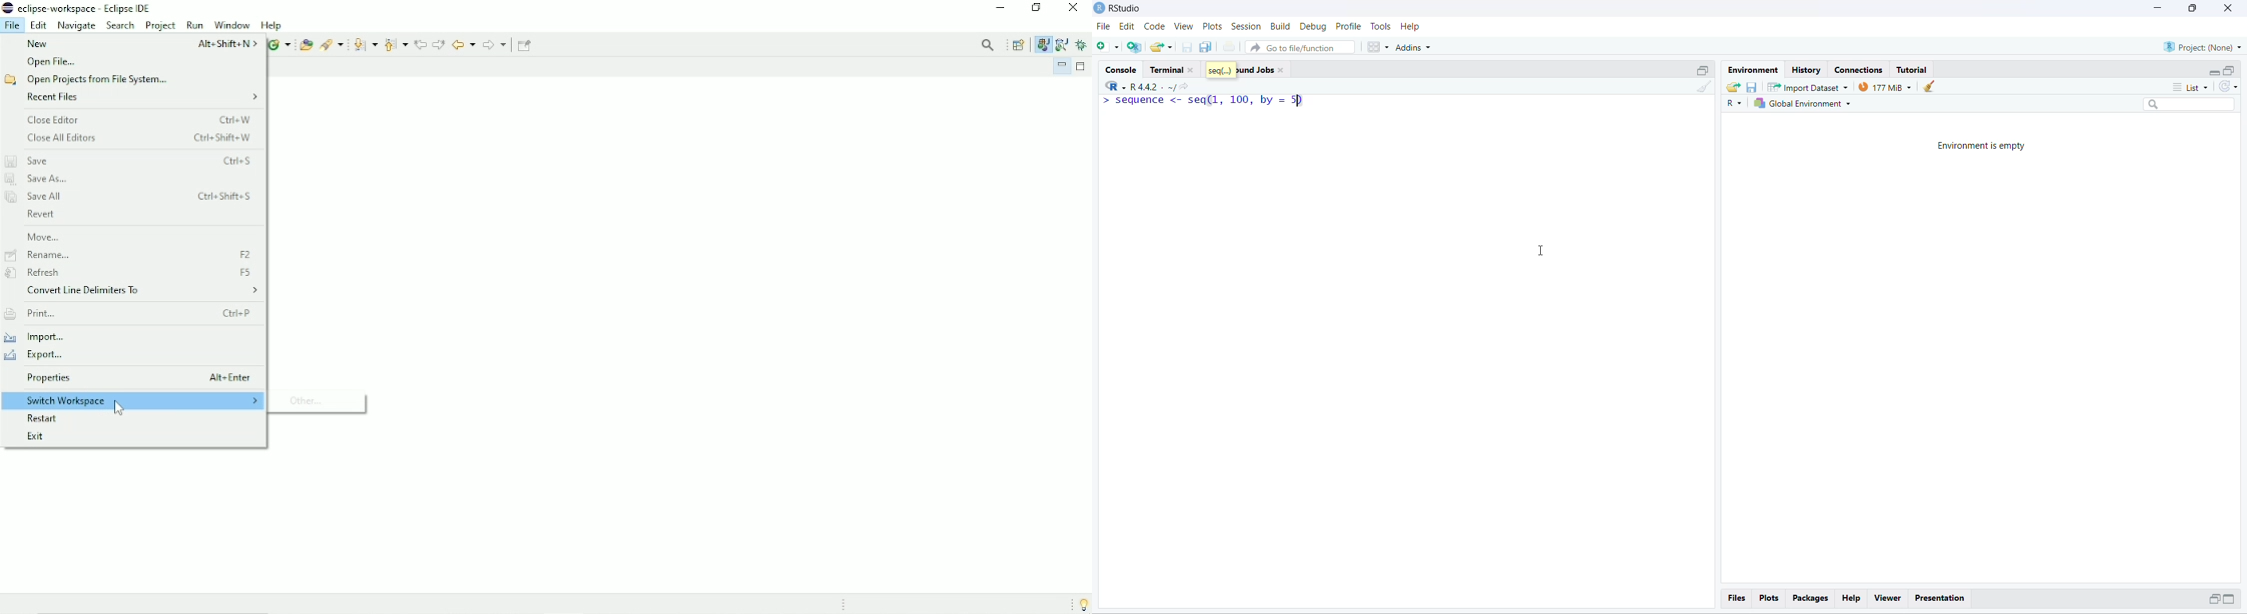  Describe the element at coordinates (1162, 48) in the screenshot. I see `share folder as` at that location.